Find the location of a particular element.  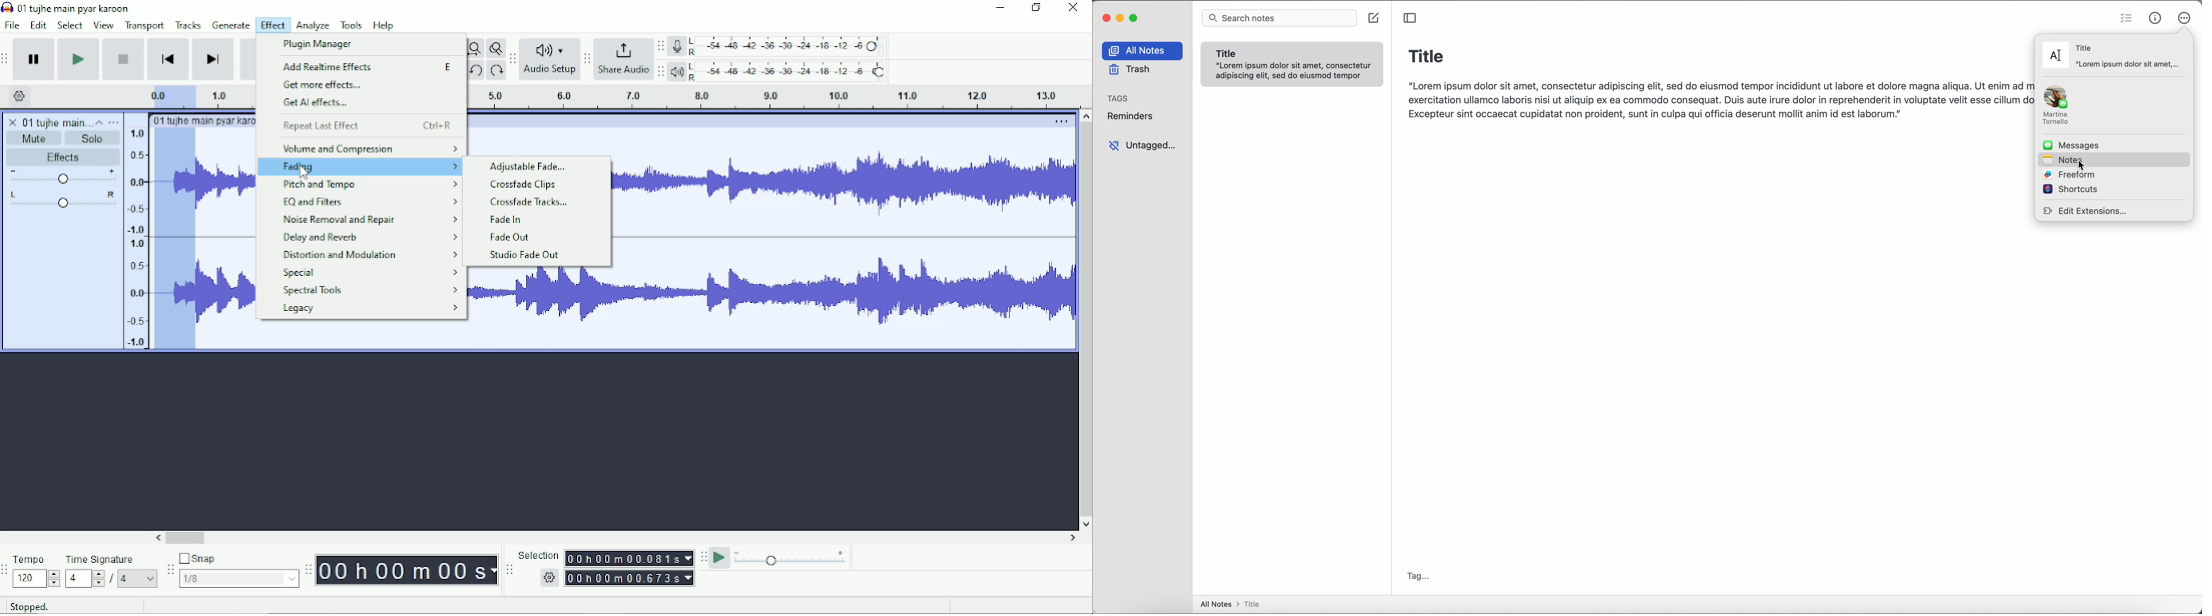

Solo is located at coordinates (93, 138).